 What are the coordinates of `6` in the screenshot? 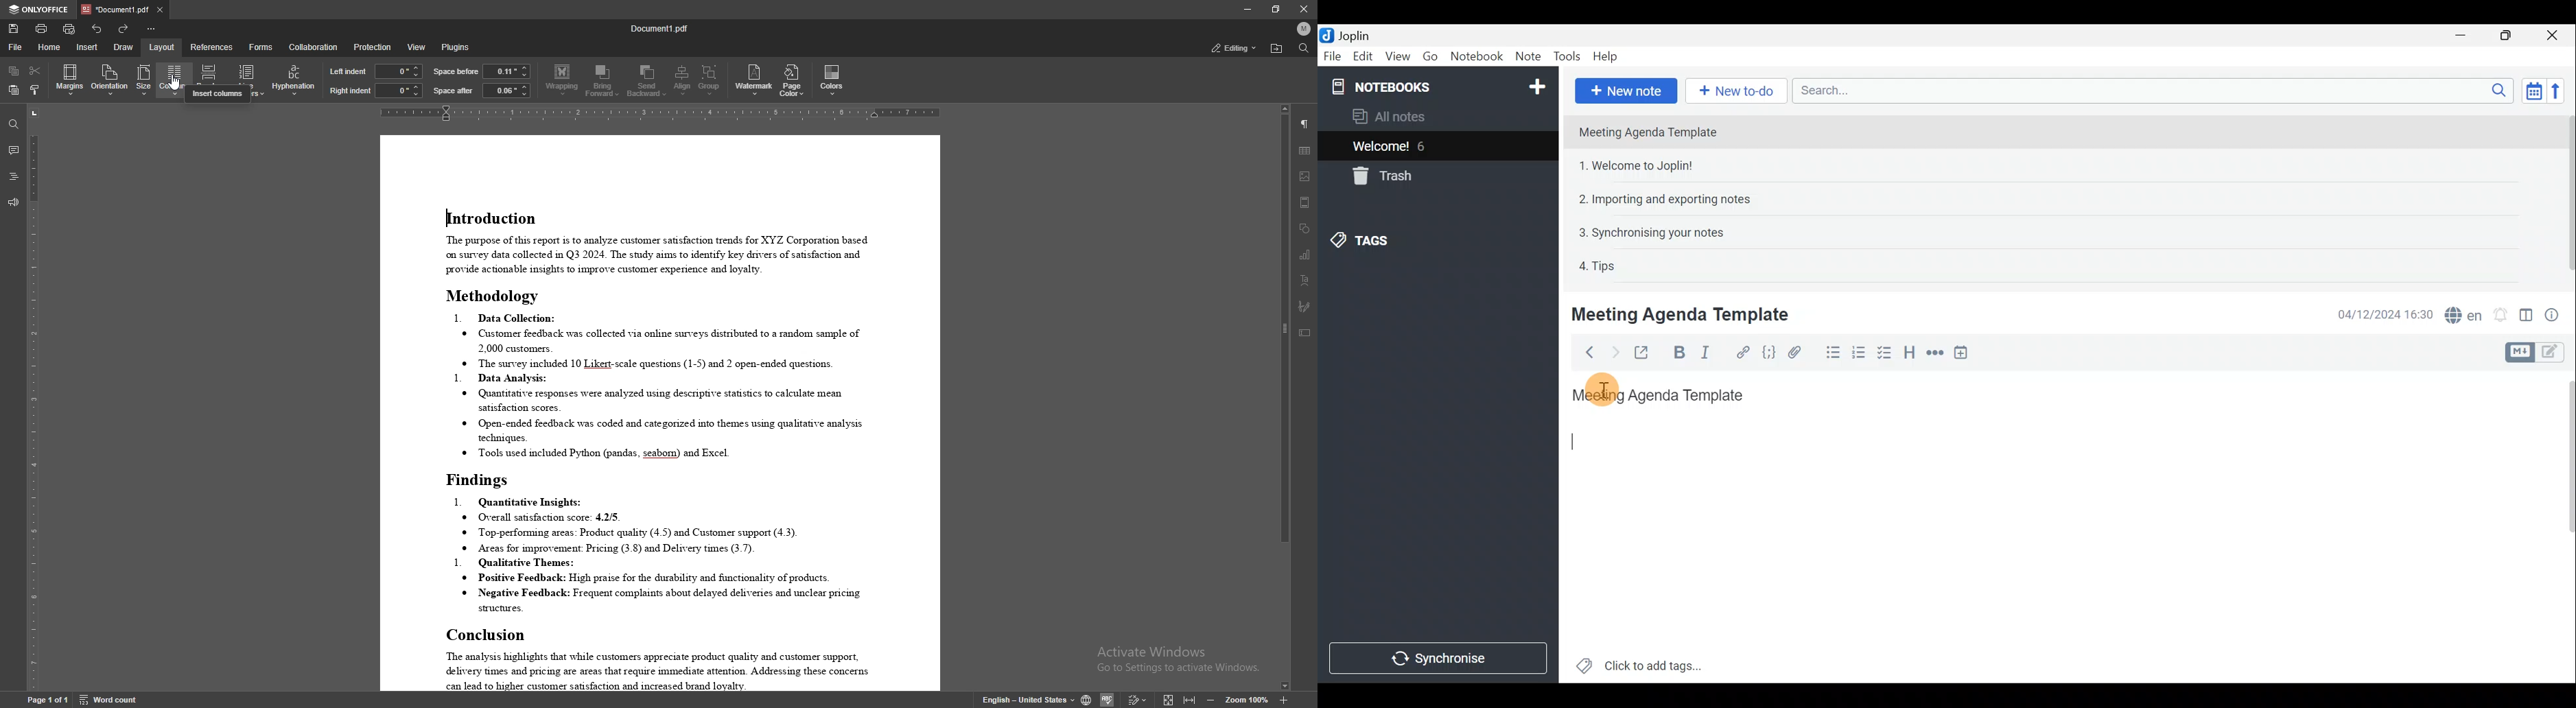 It's located at (1425, 146).